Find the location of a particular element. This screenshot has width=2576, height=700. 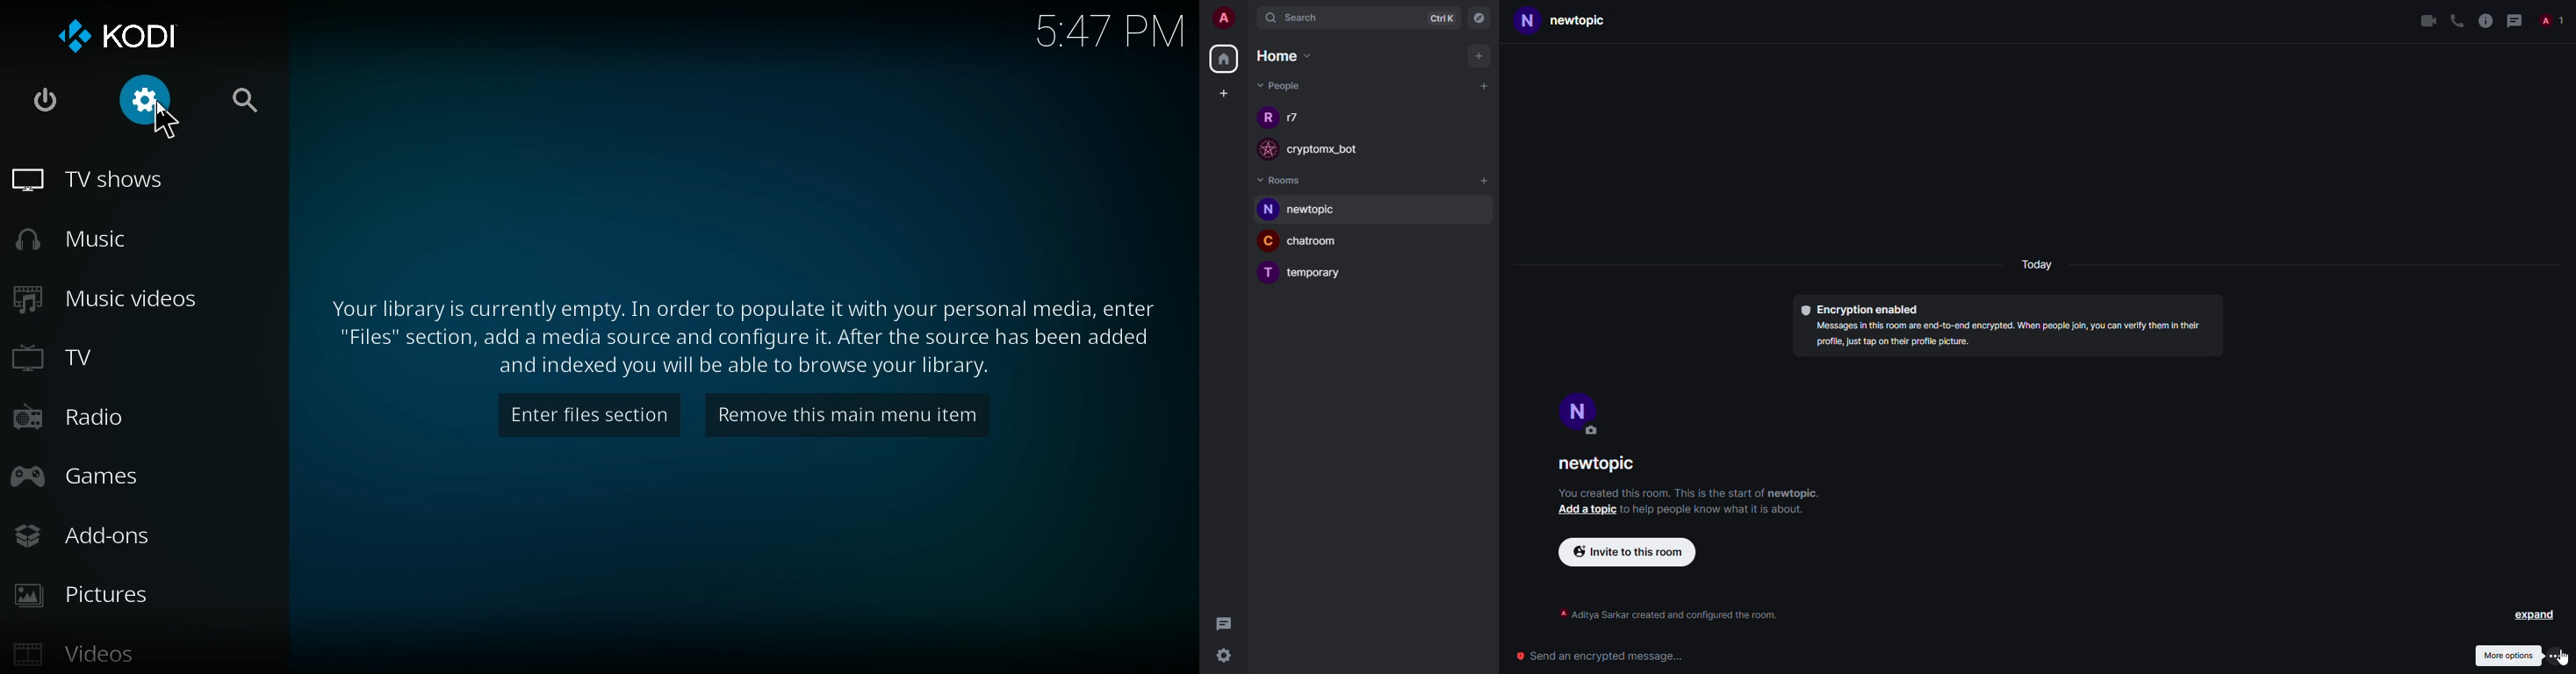

search is located at coordinates (248, 104).